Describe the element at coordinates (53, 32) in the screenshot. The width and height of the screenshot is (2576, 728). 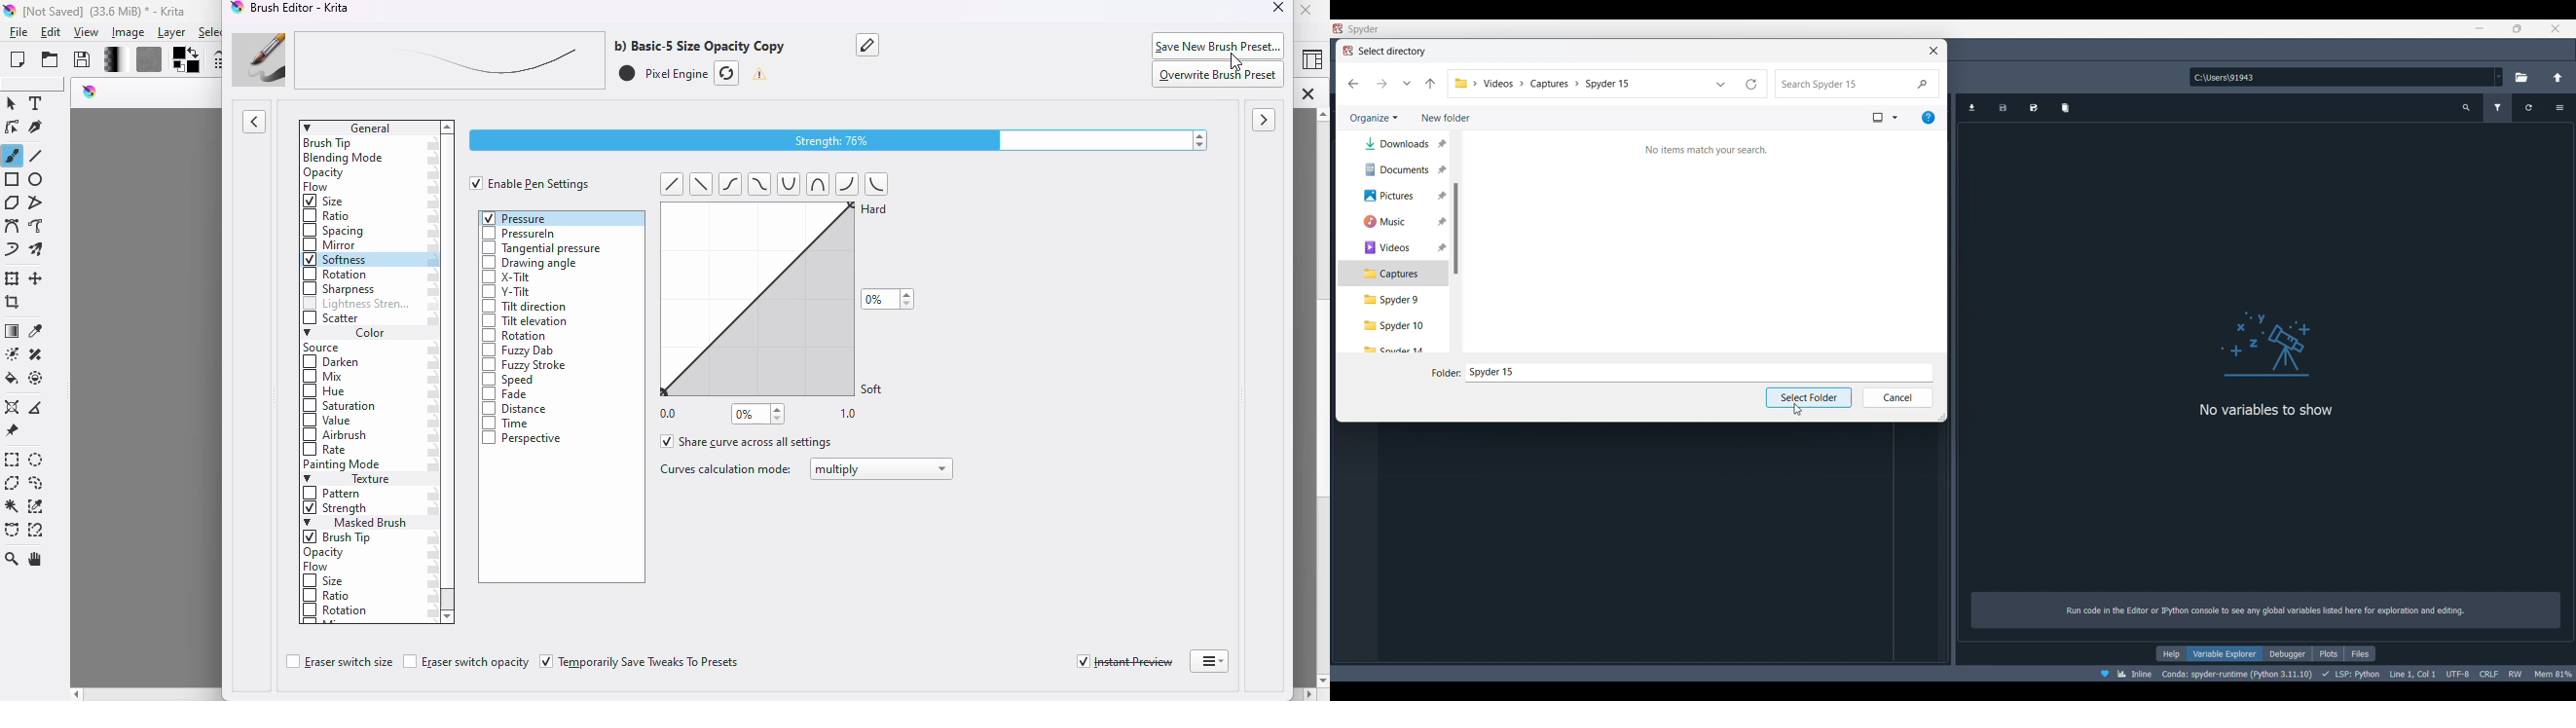
I see `edit` at that location.